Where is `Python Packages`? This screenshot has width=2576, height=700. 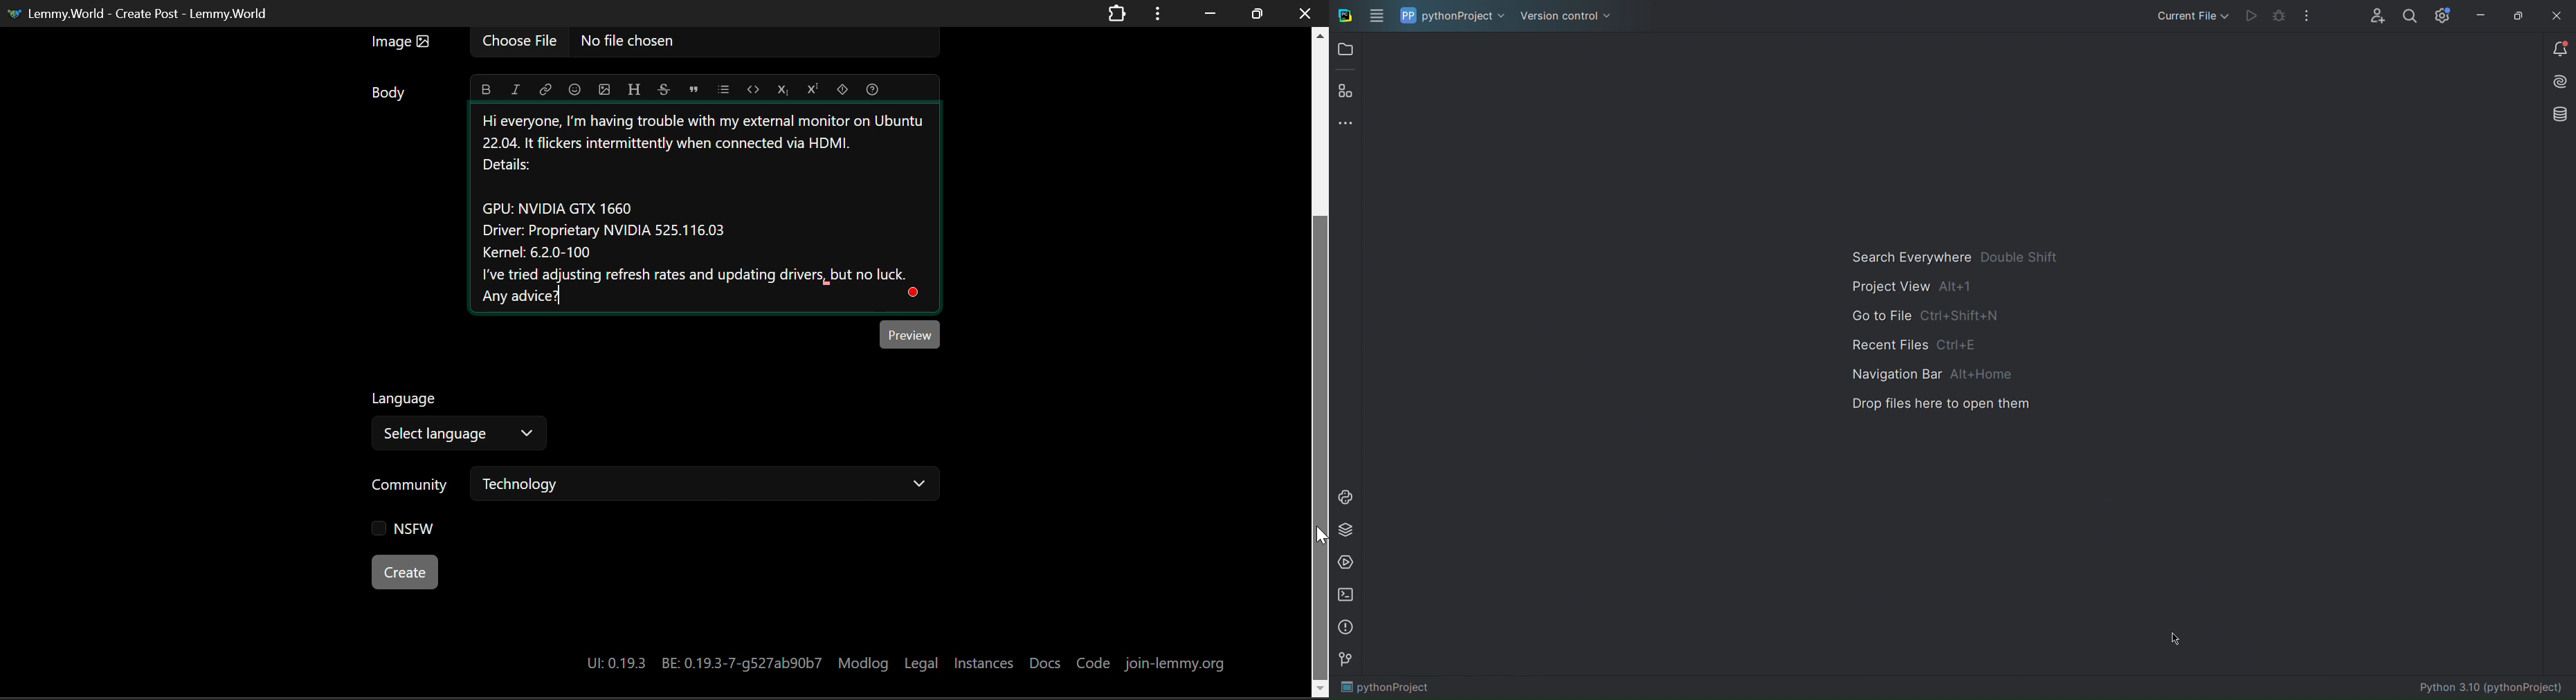 Python Packages is located at coordinates (1346, 529).